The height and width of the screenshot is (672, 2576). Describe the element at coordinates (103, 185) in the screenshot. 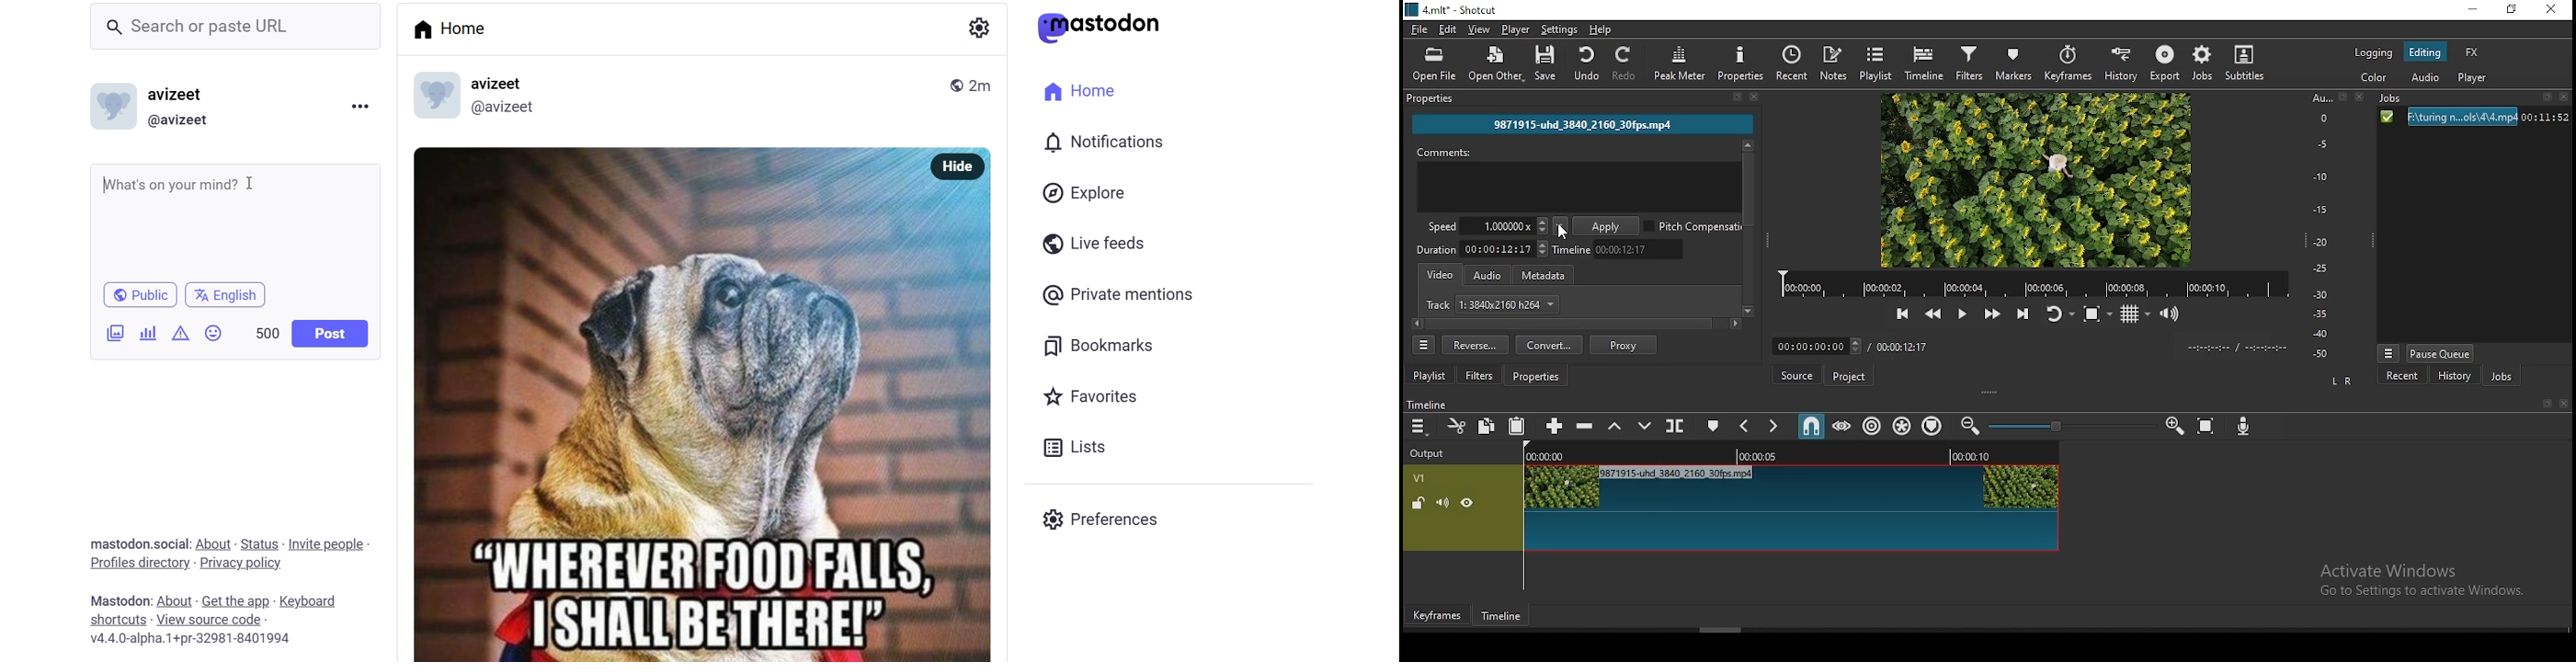

I see `Writing cursor` at that location.